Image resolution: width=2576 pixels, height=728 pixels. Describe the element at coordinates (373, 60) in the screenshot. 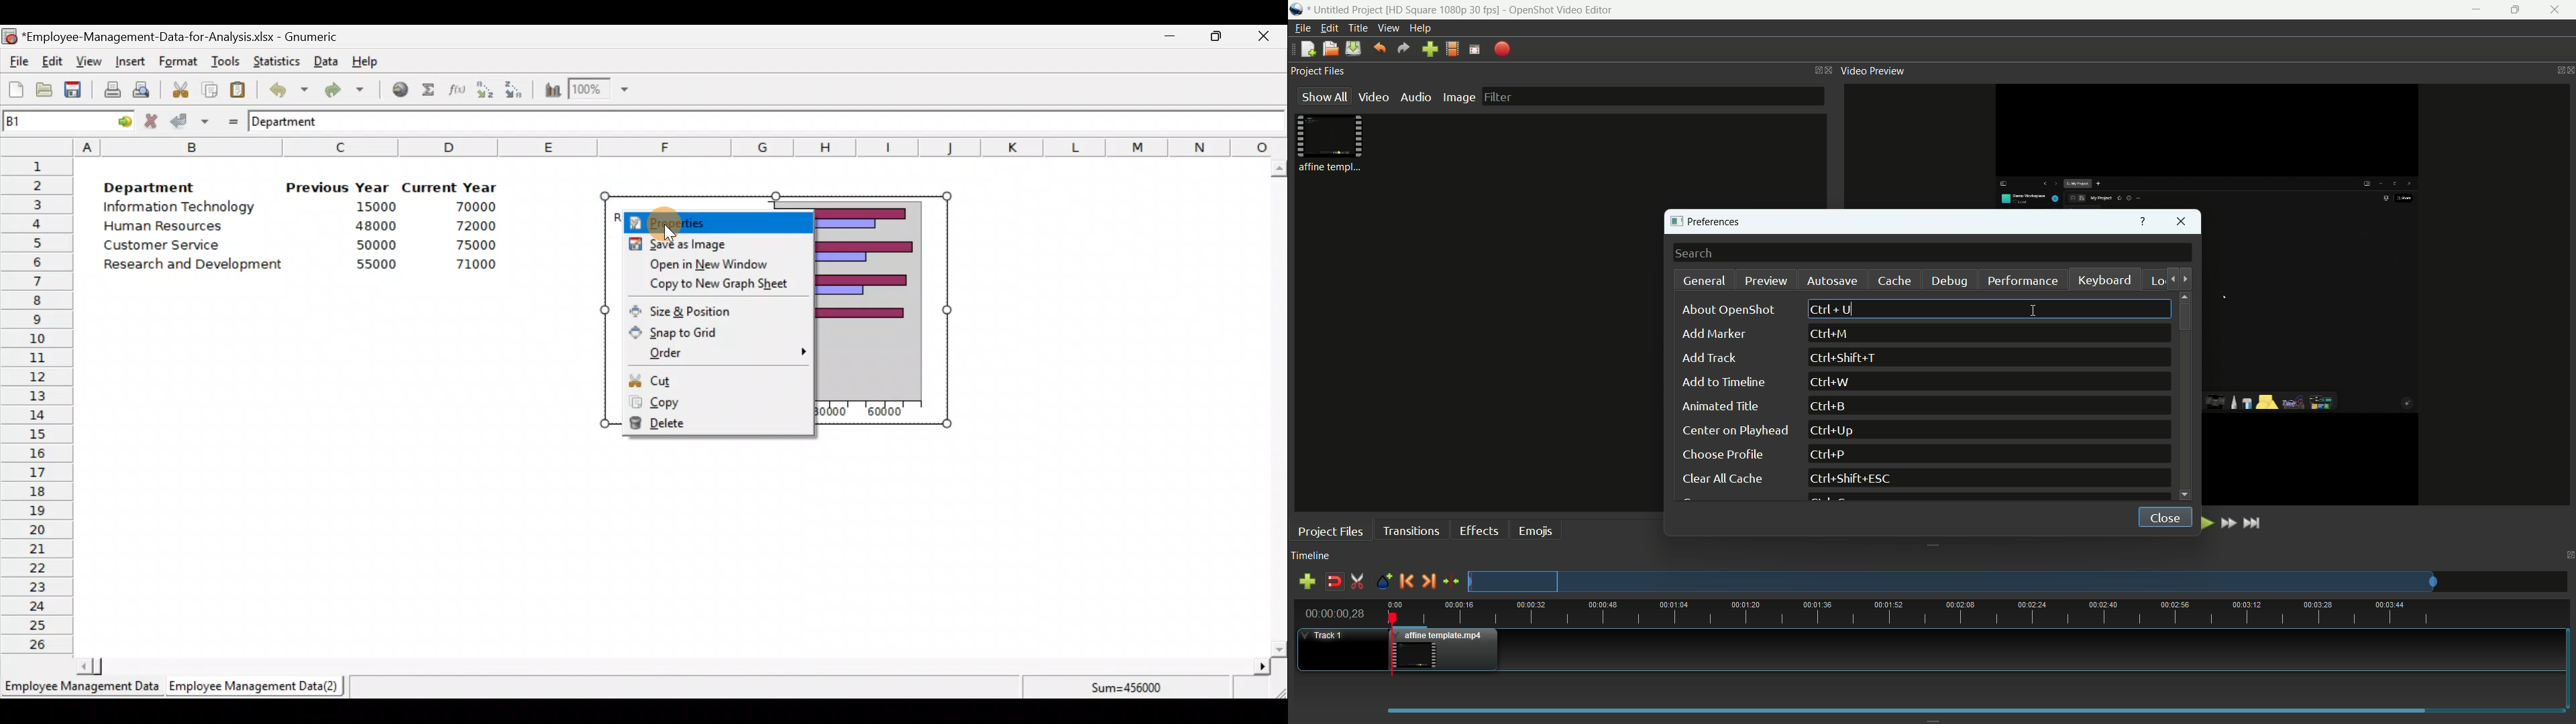

I see `Help` at that location.